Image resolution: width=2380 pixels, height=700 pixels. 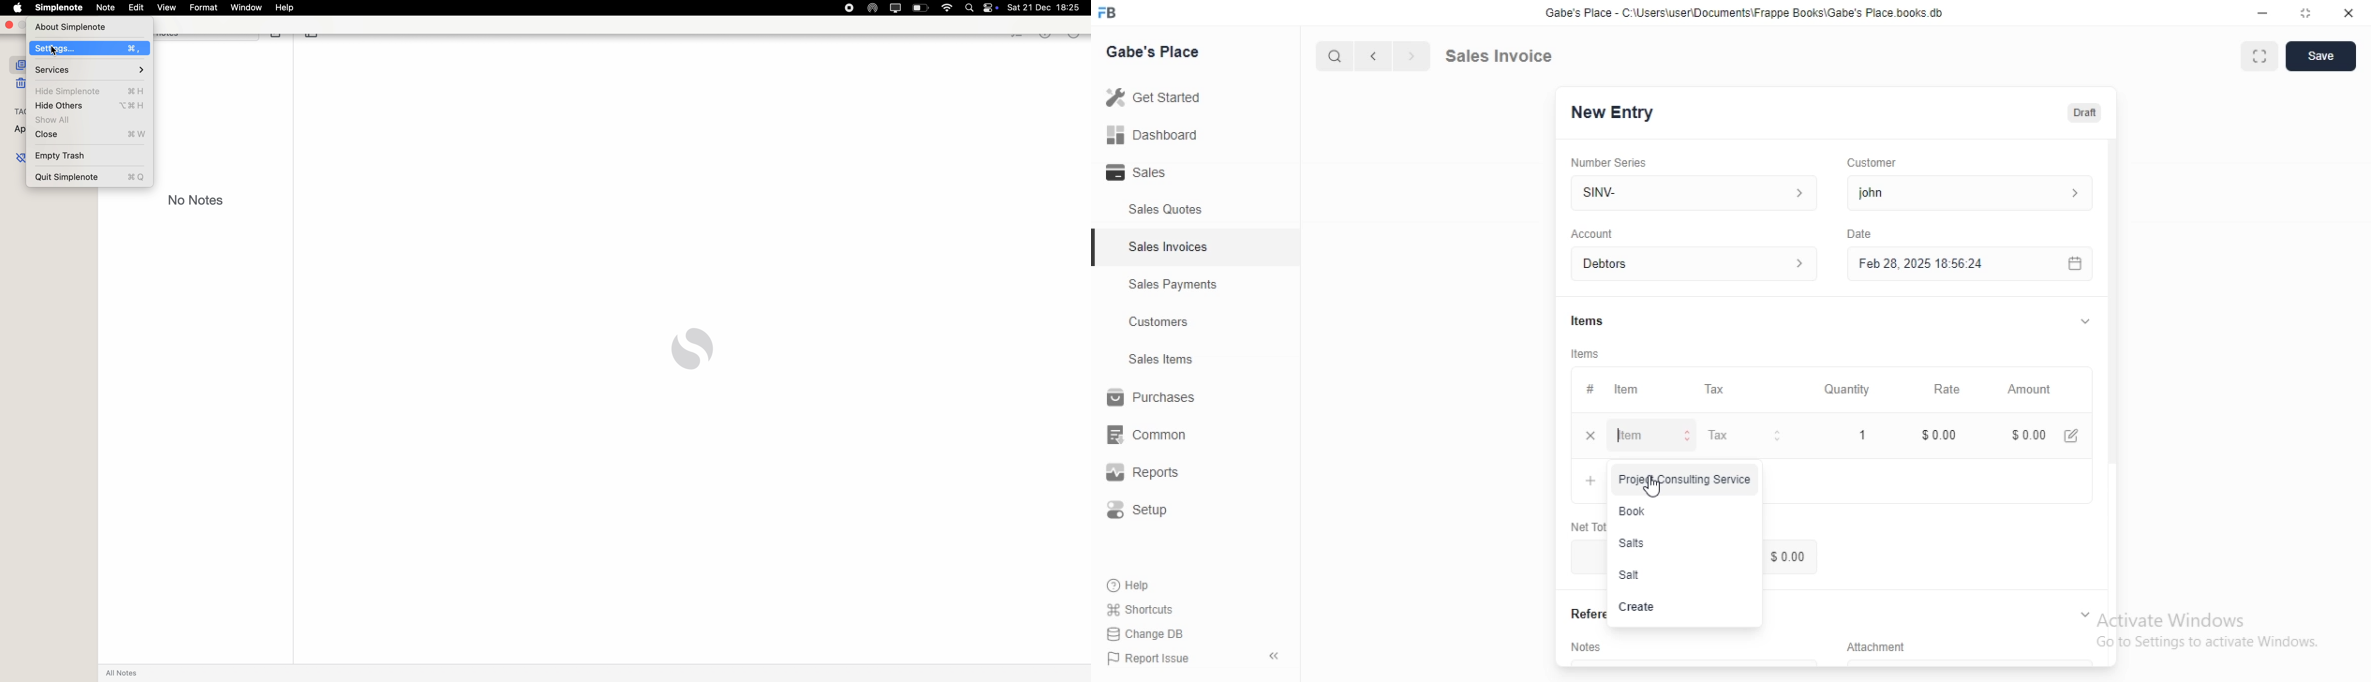 I want to click on ‘Amount, so click(x=2031, y=390).